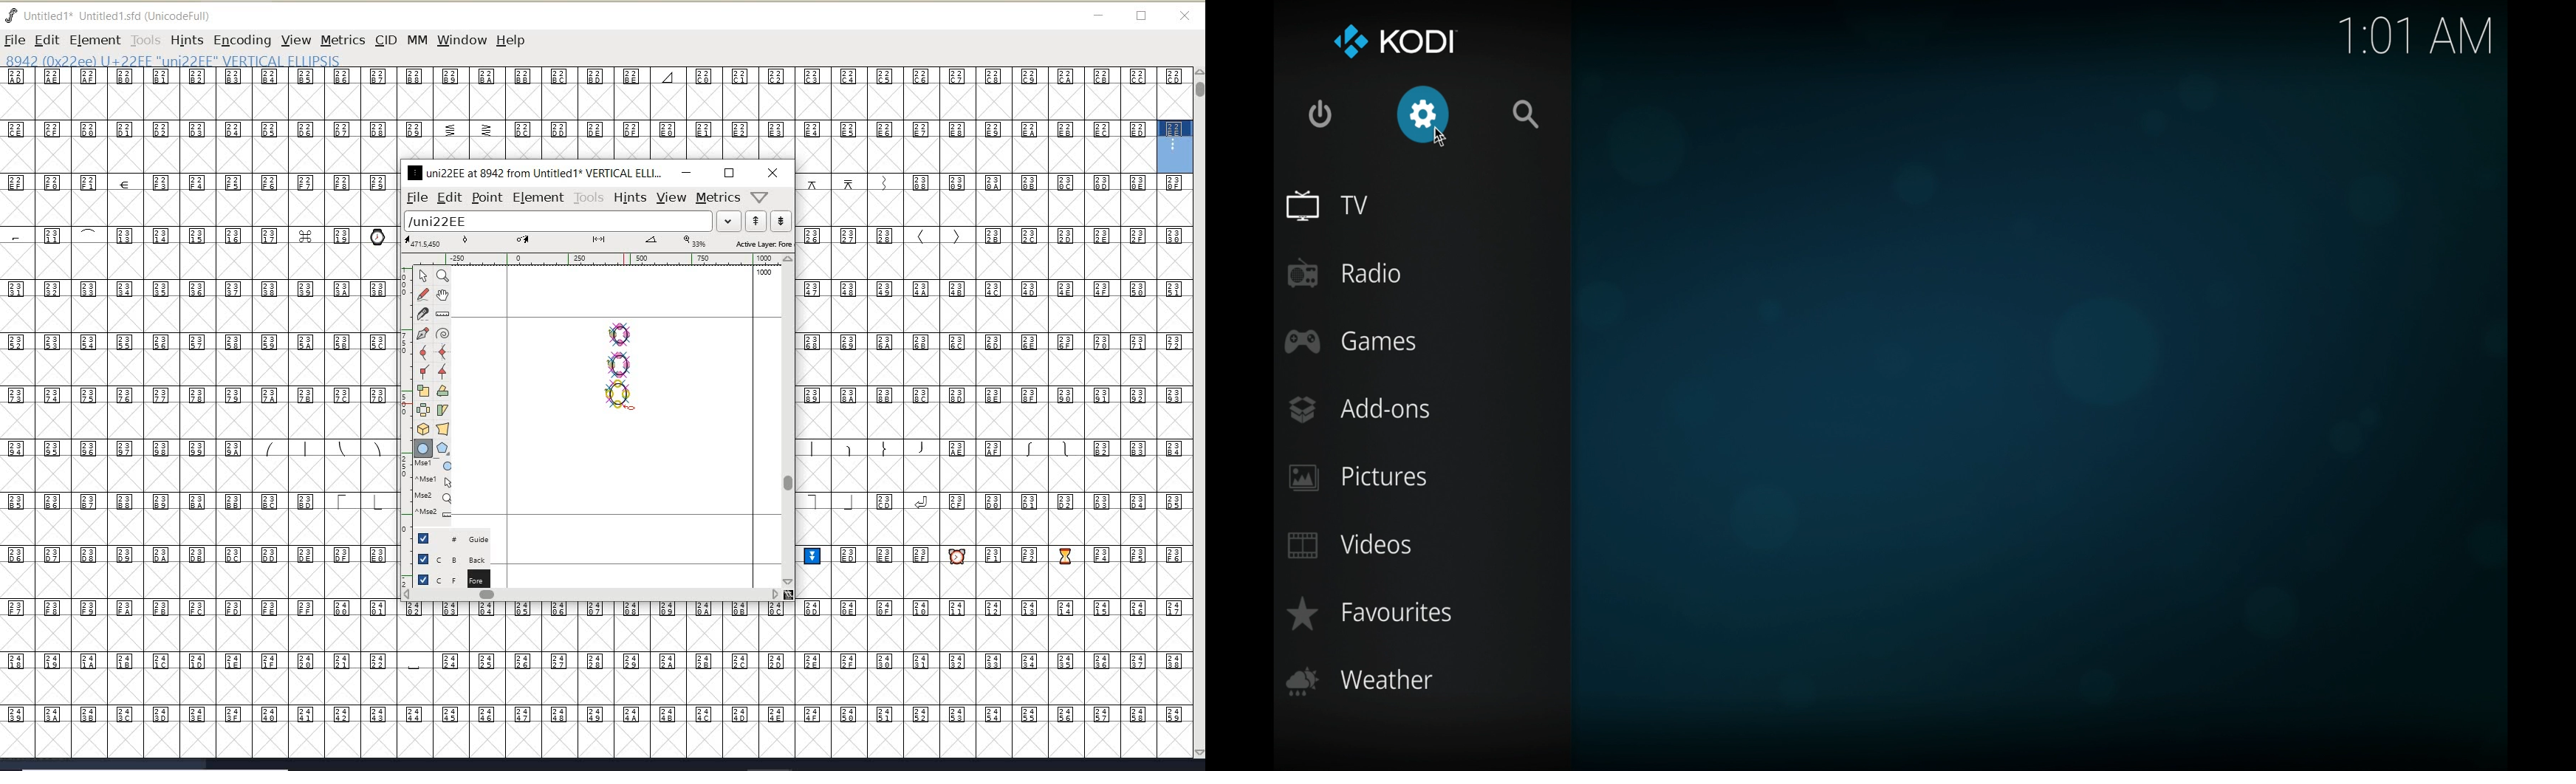 The width and height of the screenshot is (2576, 784). I want to click on file, so click(414, 198).